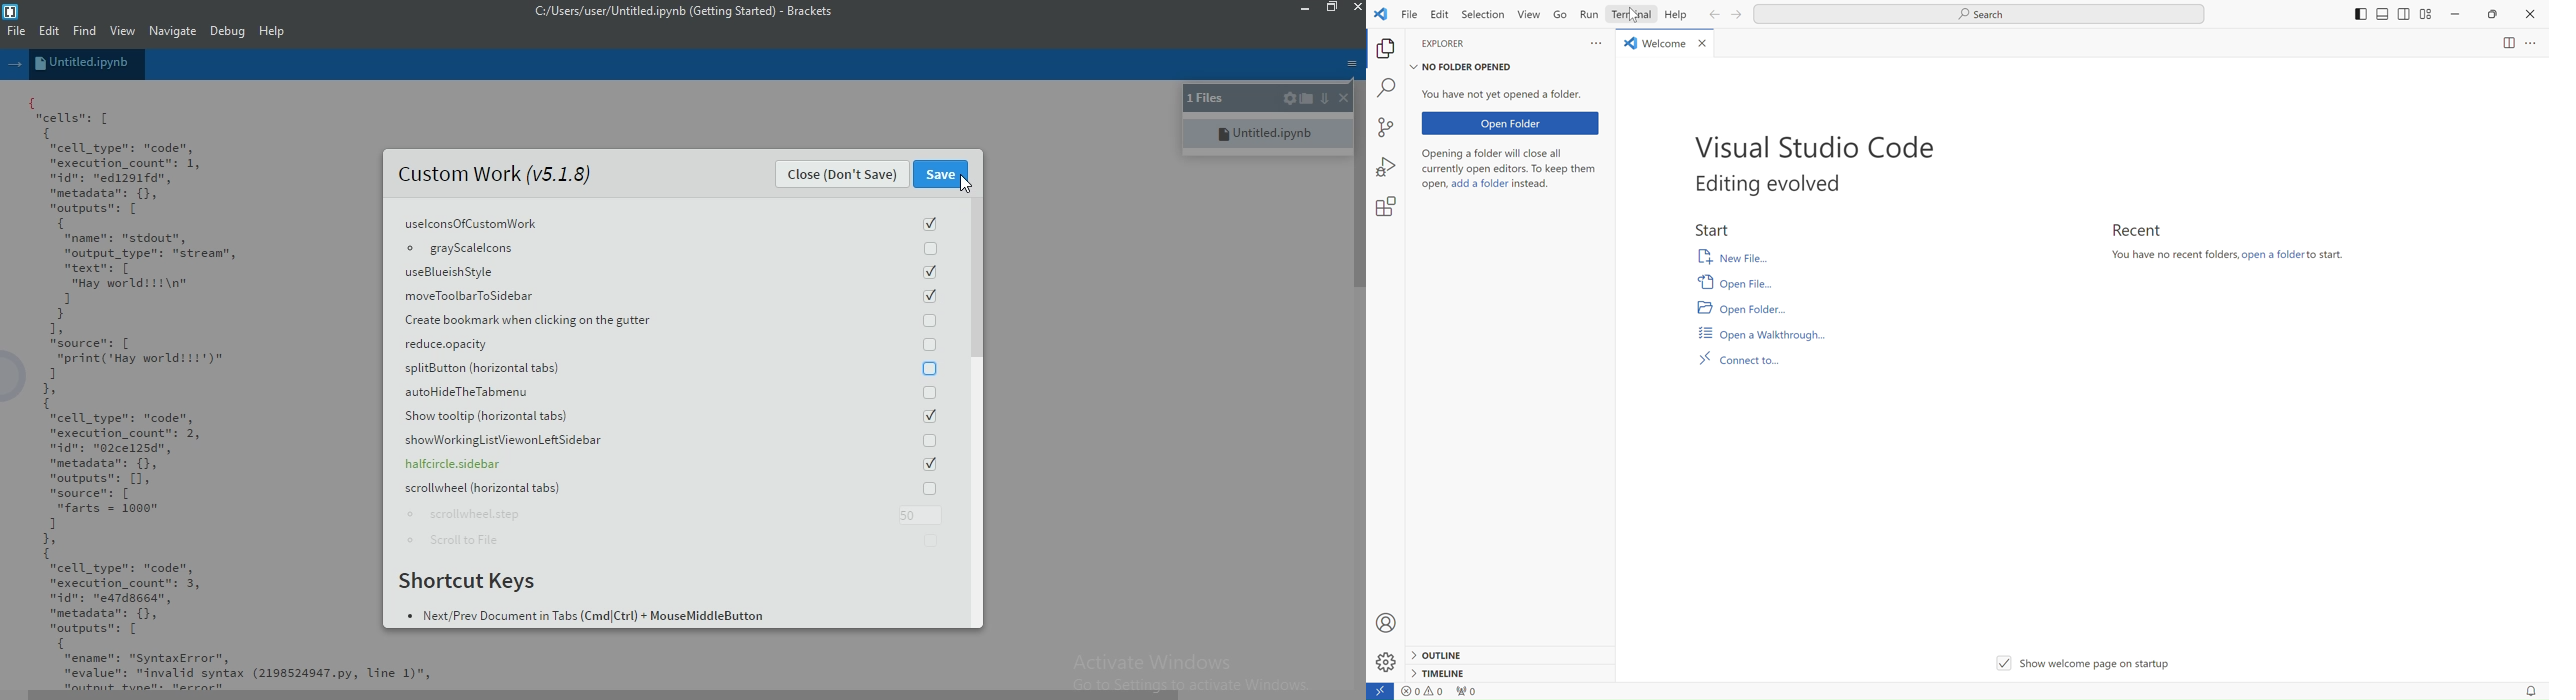 The width and height of the screenshot is (2576, 700). Describe the element at coordinates (172, 32) in the screenshot. I see `Navigate` at that location.